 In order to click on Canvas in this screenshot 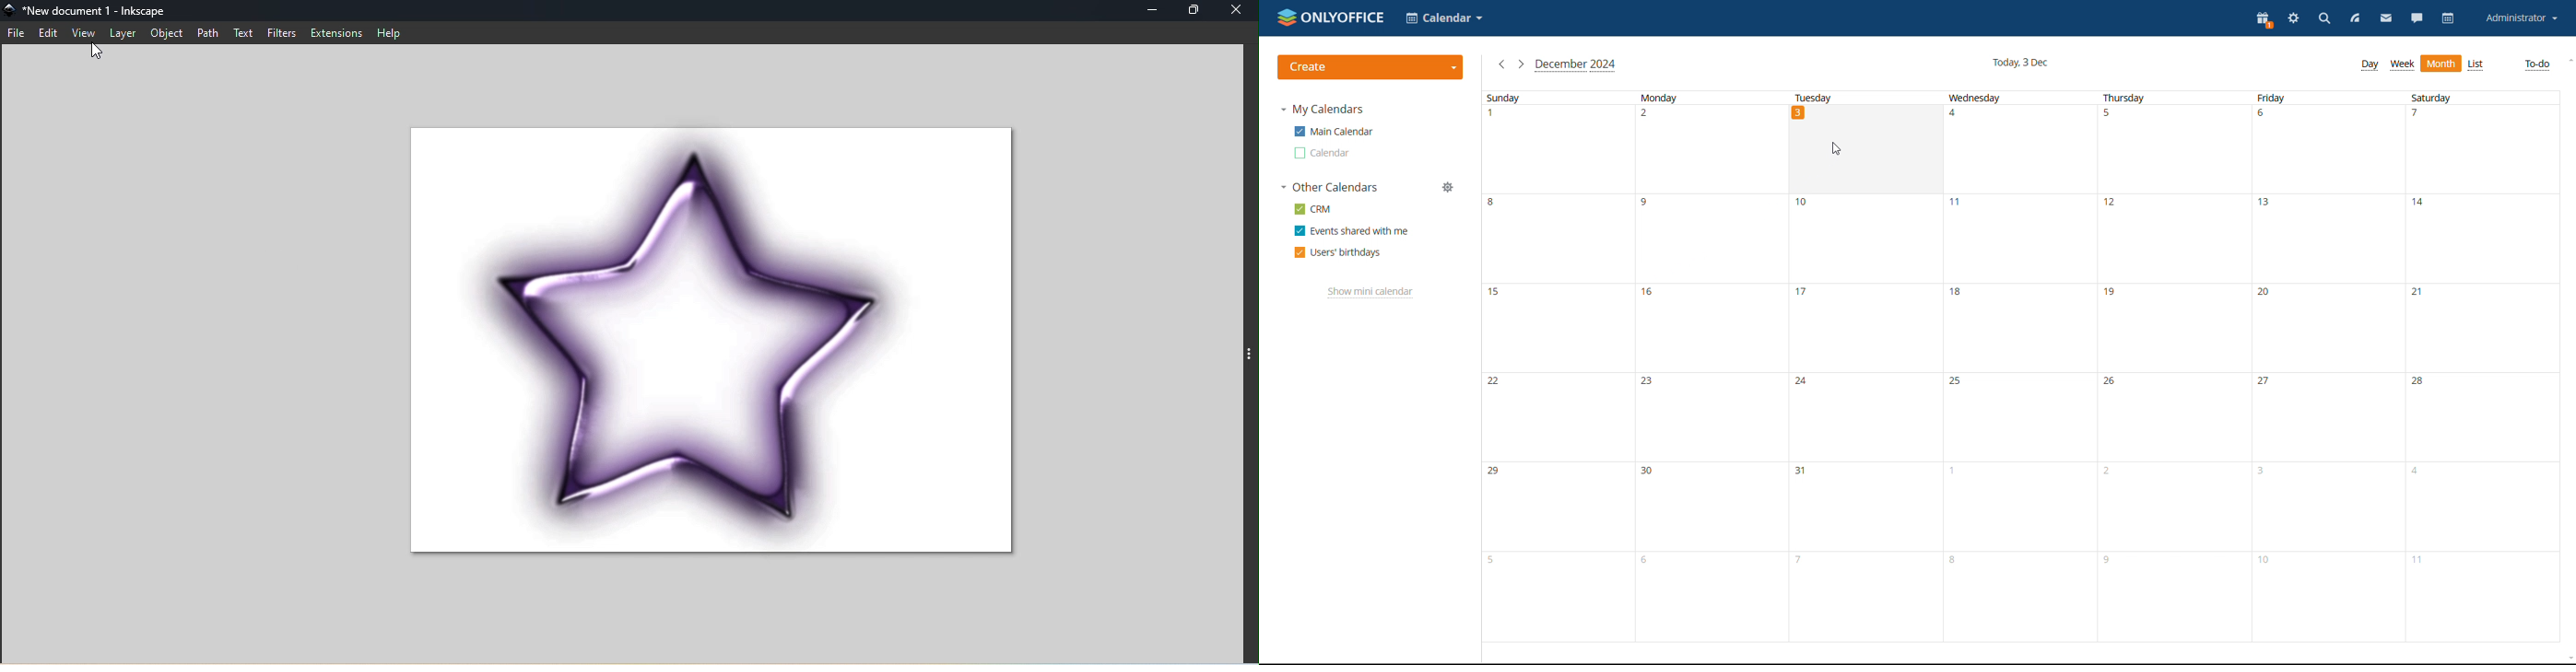, I will do `click(705, 349)`.